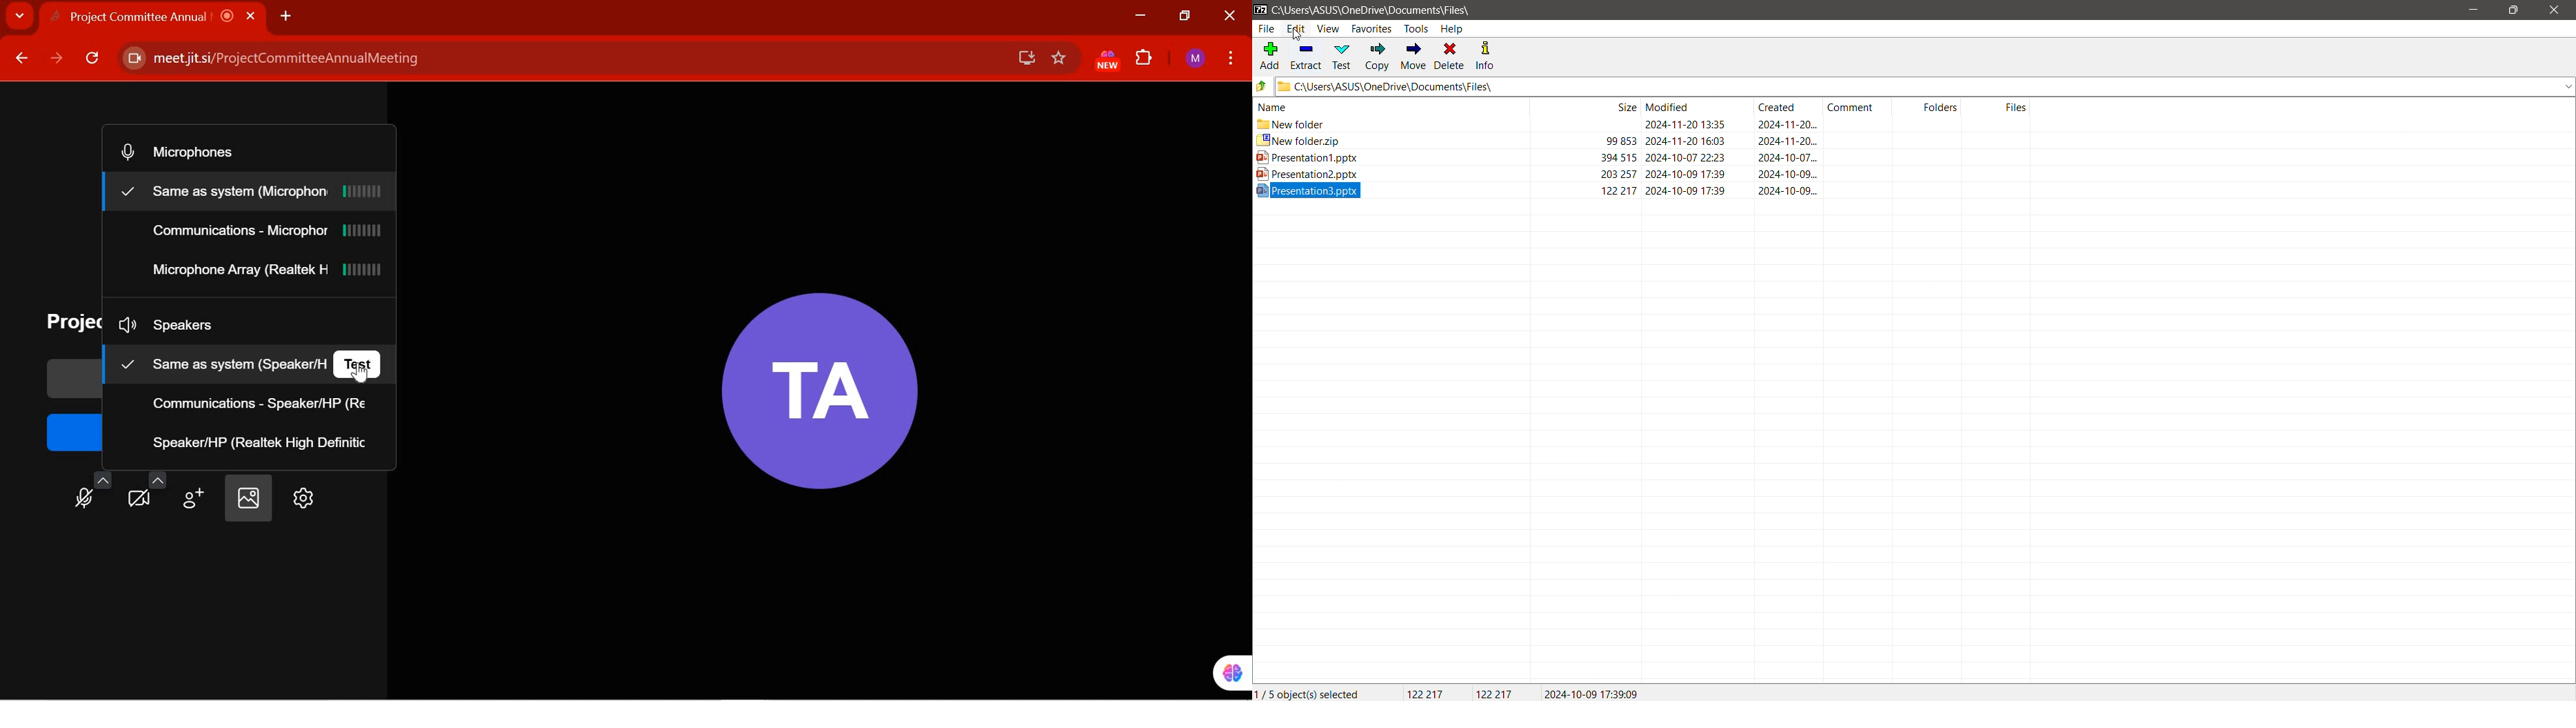 The width and height of the screenshot is (2576, 728). Describe the element at coordinates (1598, 693) in the screenshot. I see `Modified date of the selected file` at that location.